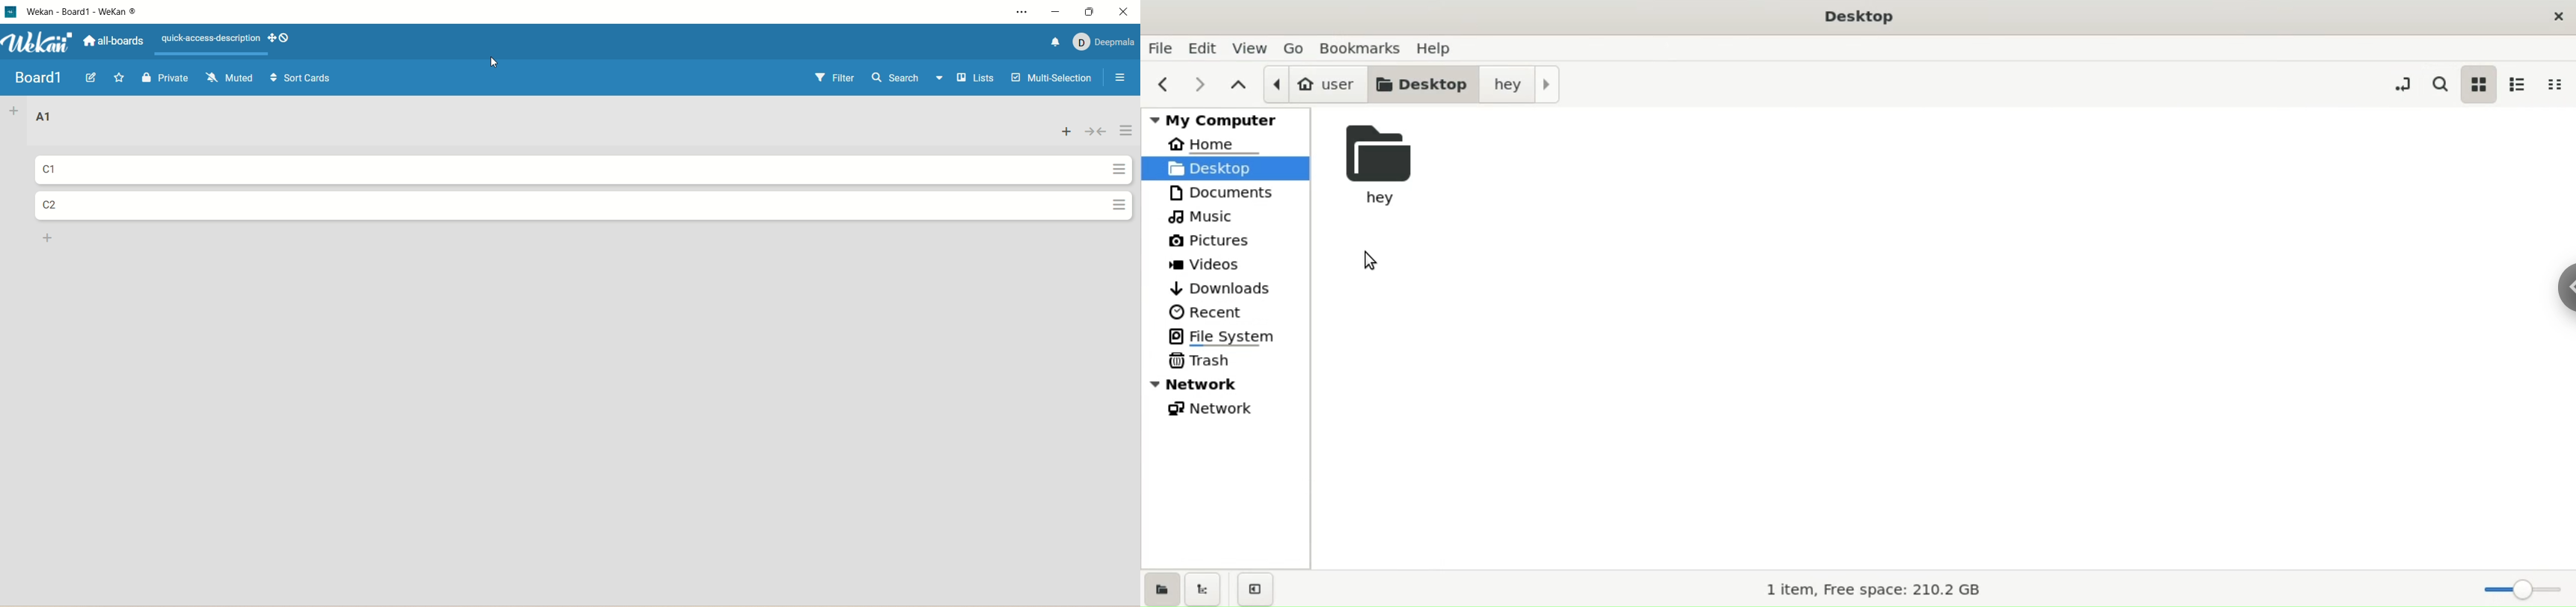 This screenshot has width=2576, height=616. What do you see at coordinates (1223, 119) in the screenshot?
I see `my computer` at bounding box center [1223, 119].